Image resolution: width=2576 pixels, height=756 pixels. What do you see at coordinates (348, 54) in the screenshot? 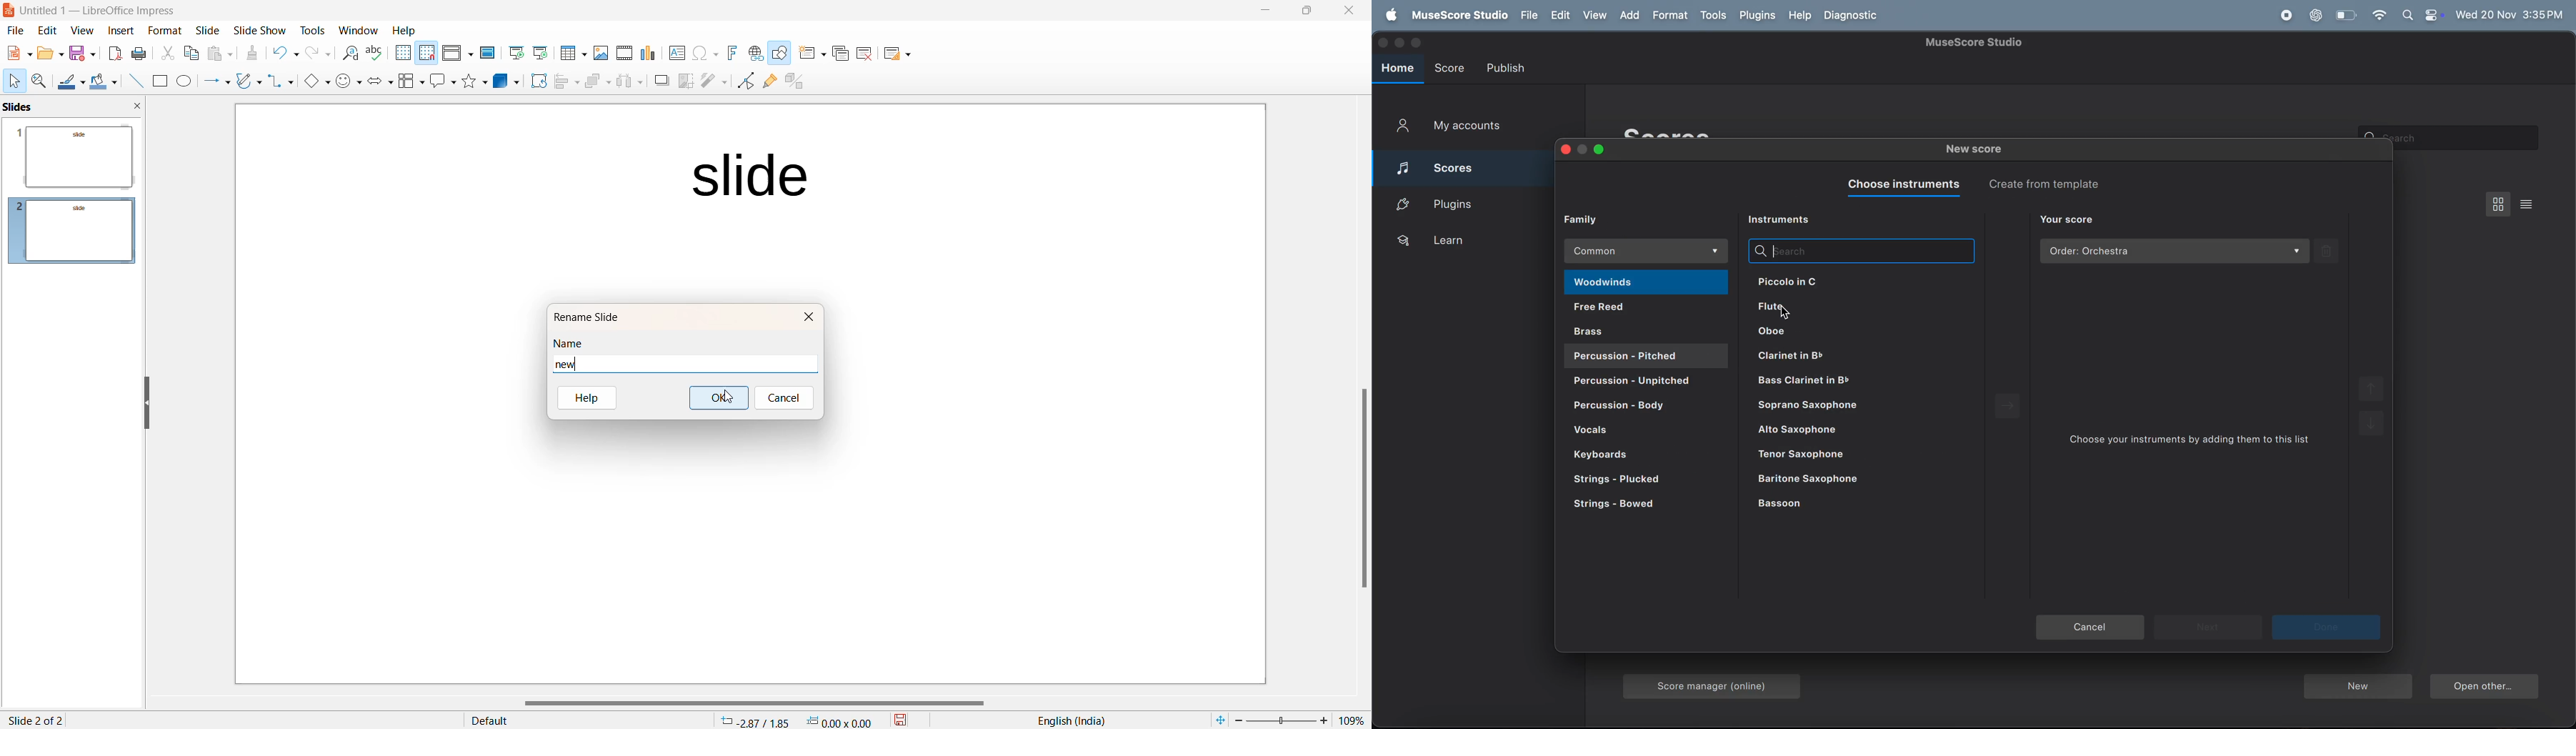
I see `Find and replace` at bounding box center [348, 54].